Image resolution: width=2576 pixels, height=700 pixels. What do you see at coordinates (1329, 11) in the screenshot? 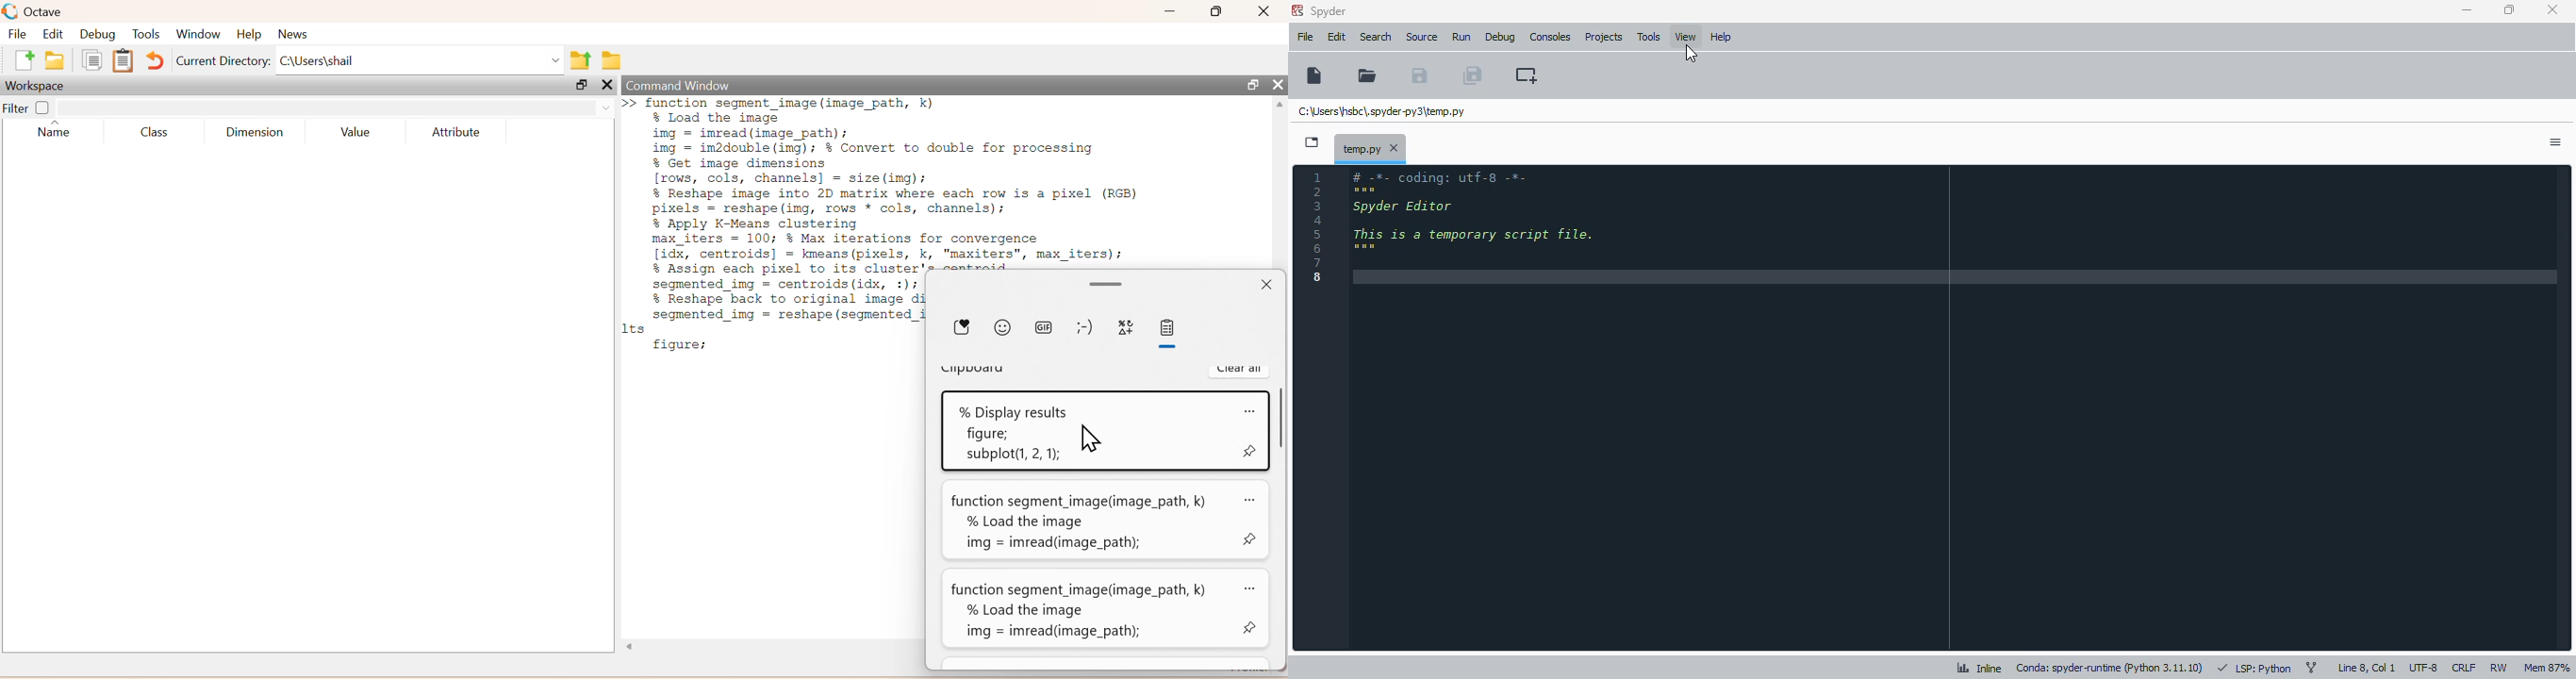
I see `spyder` at bounding box center [1329, 11].